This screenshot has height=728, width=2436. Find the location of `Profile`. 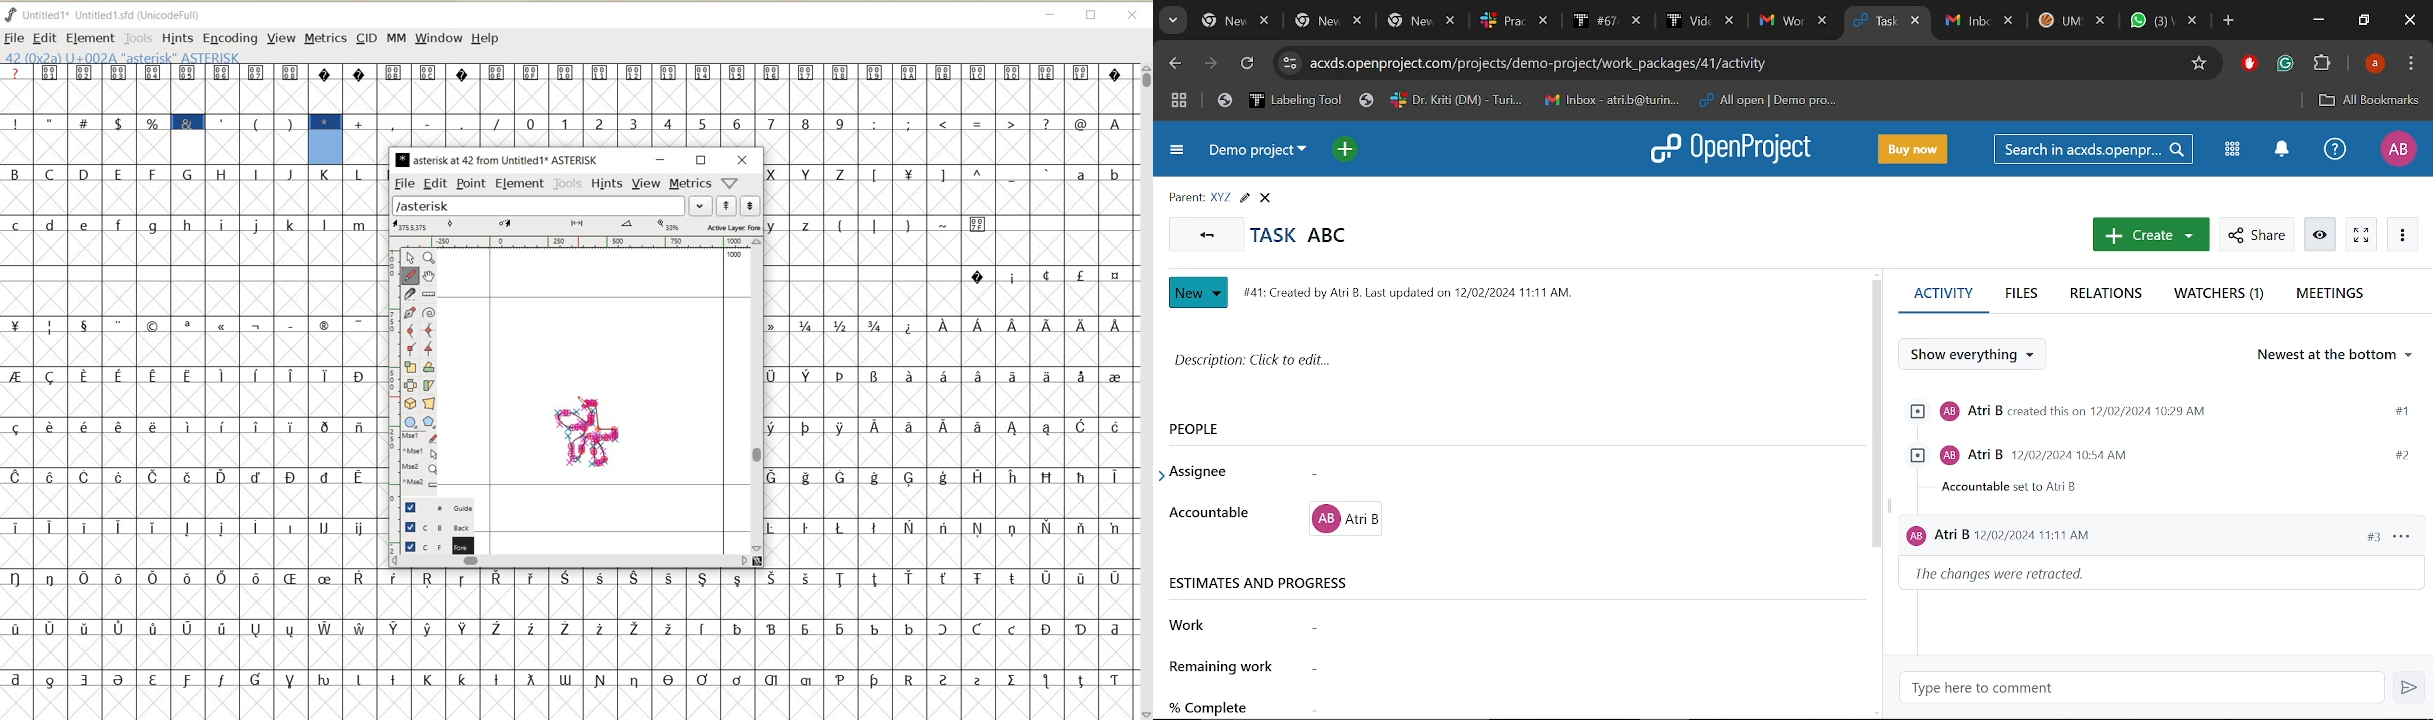

Profile is located at coordinates (2375, 65).